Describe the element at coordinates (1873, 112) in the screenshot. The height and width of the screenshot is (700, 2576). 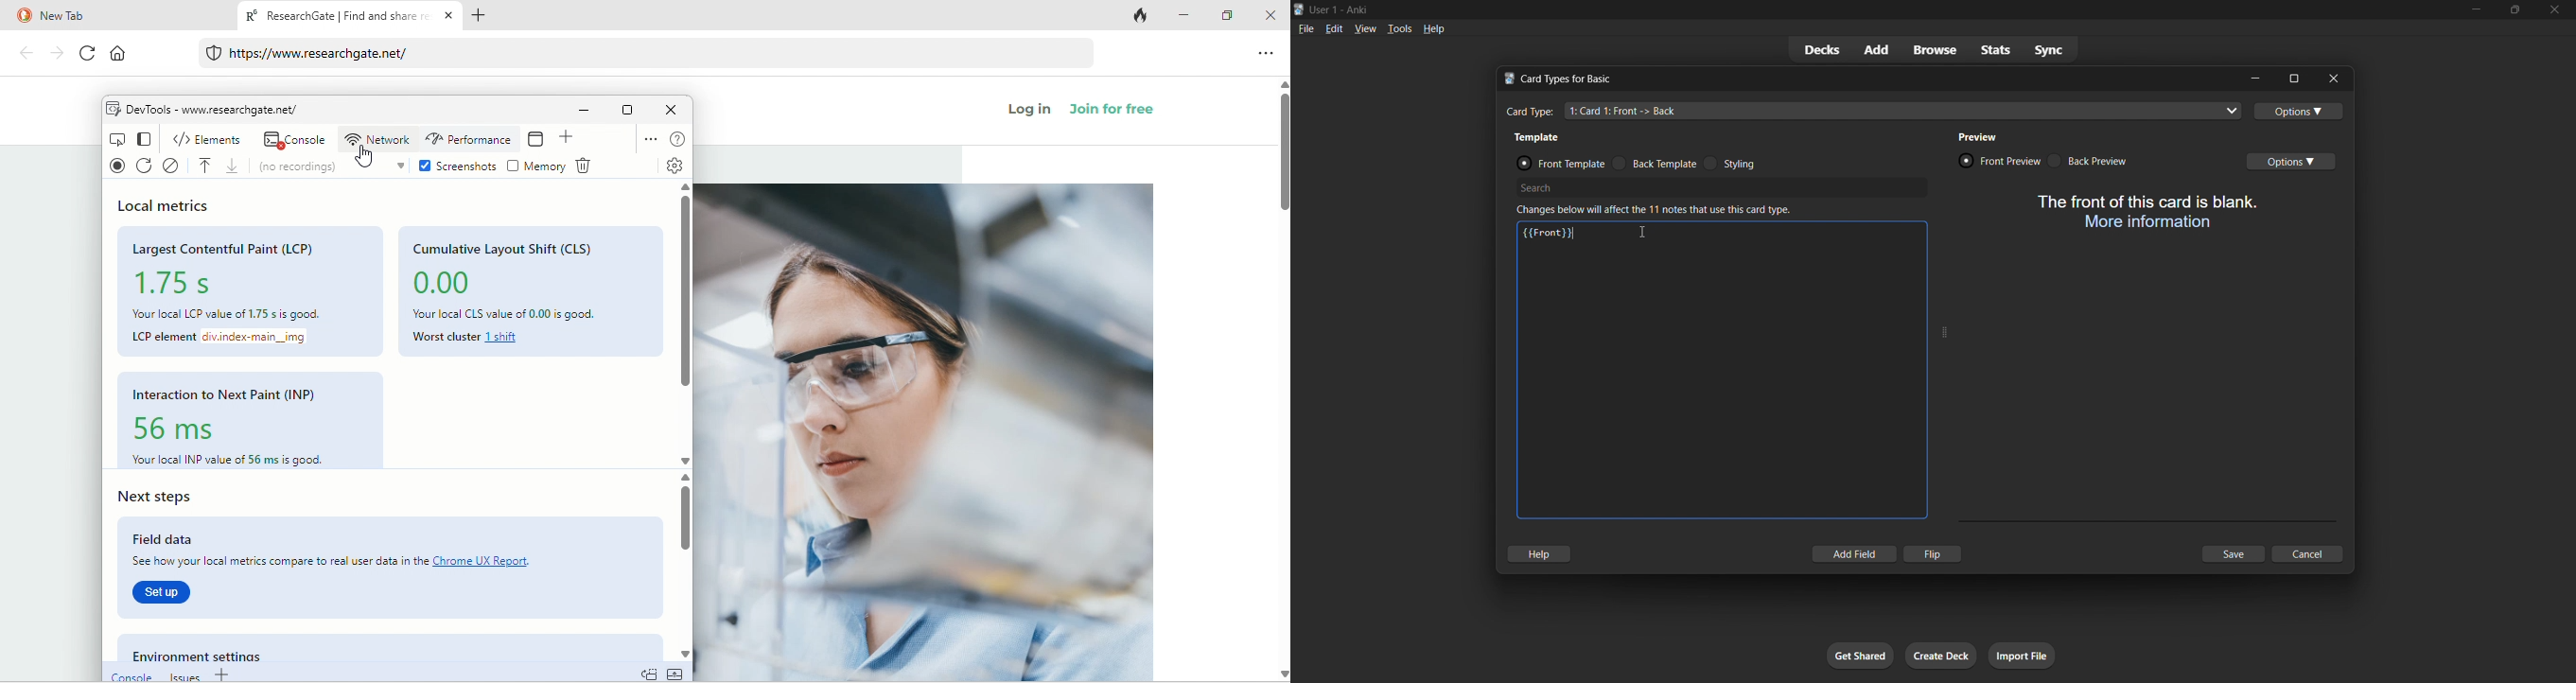
I see `card type input field` at that location.